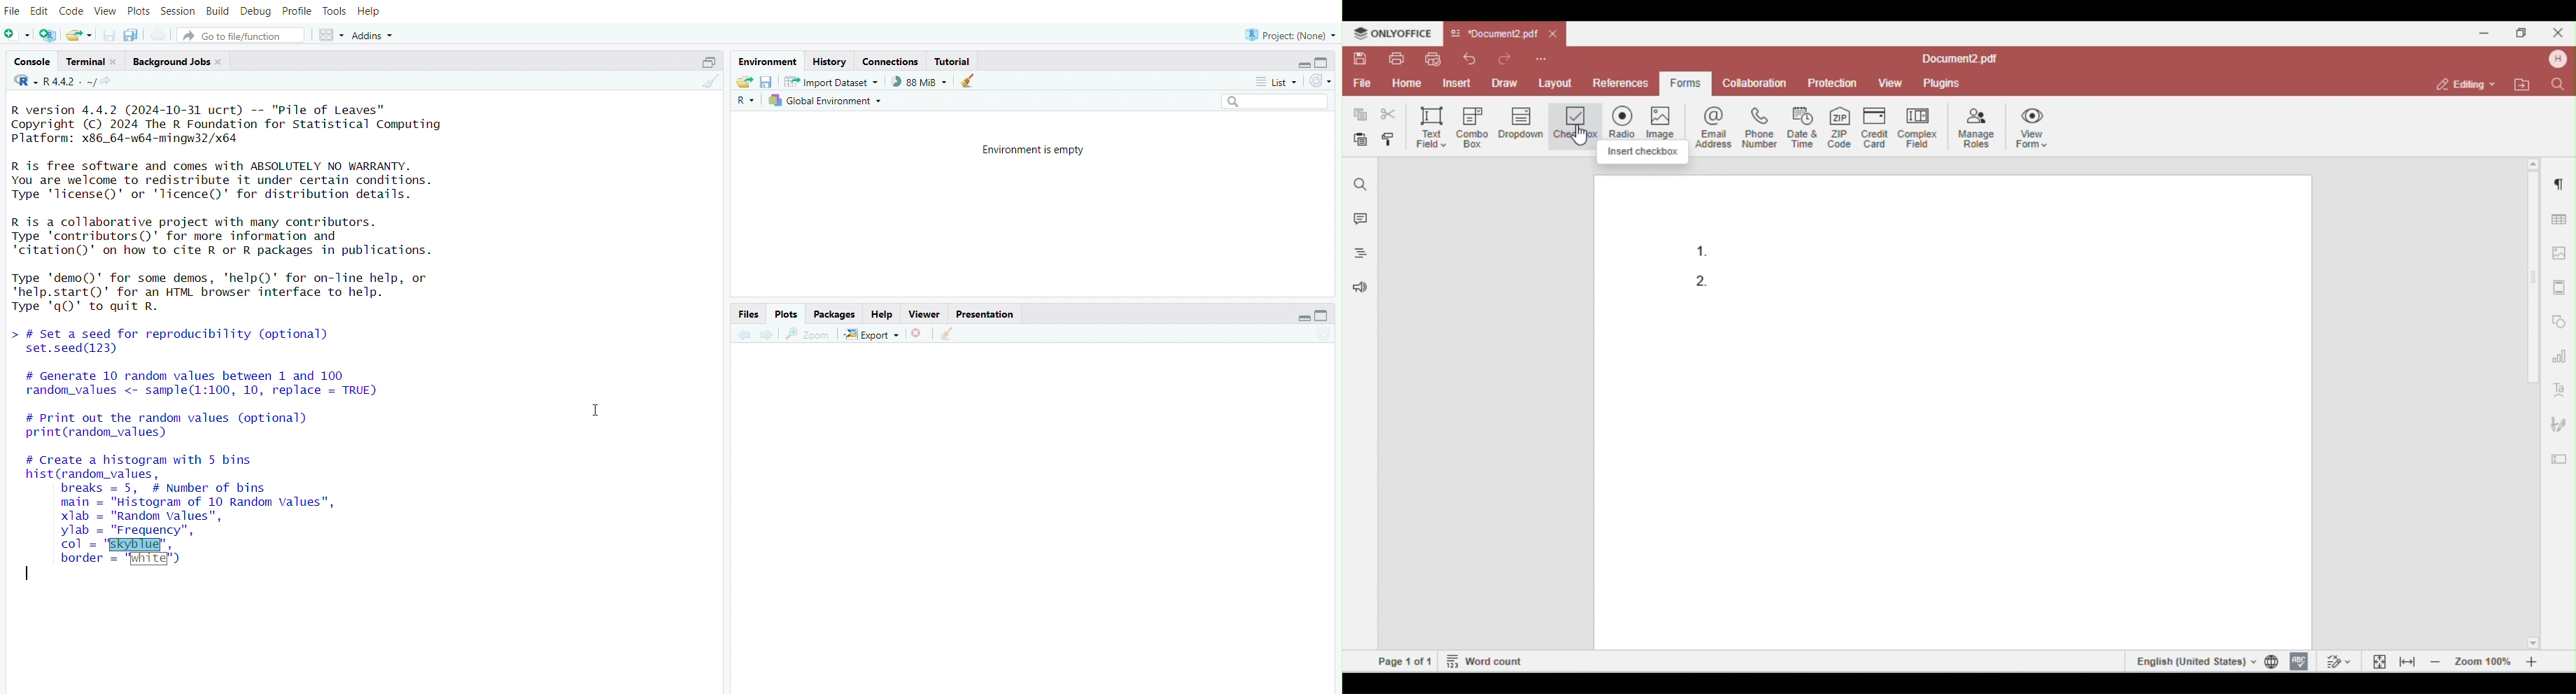  Describe the element at coordinates (251, 292) in the screenshot. I see `details of R demo and help` at that location.